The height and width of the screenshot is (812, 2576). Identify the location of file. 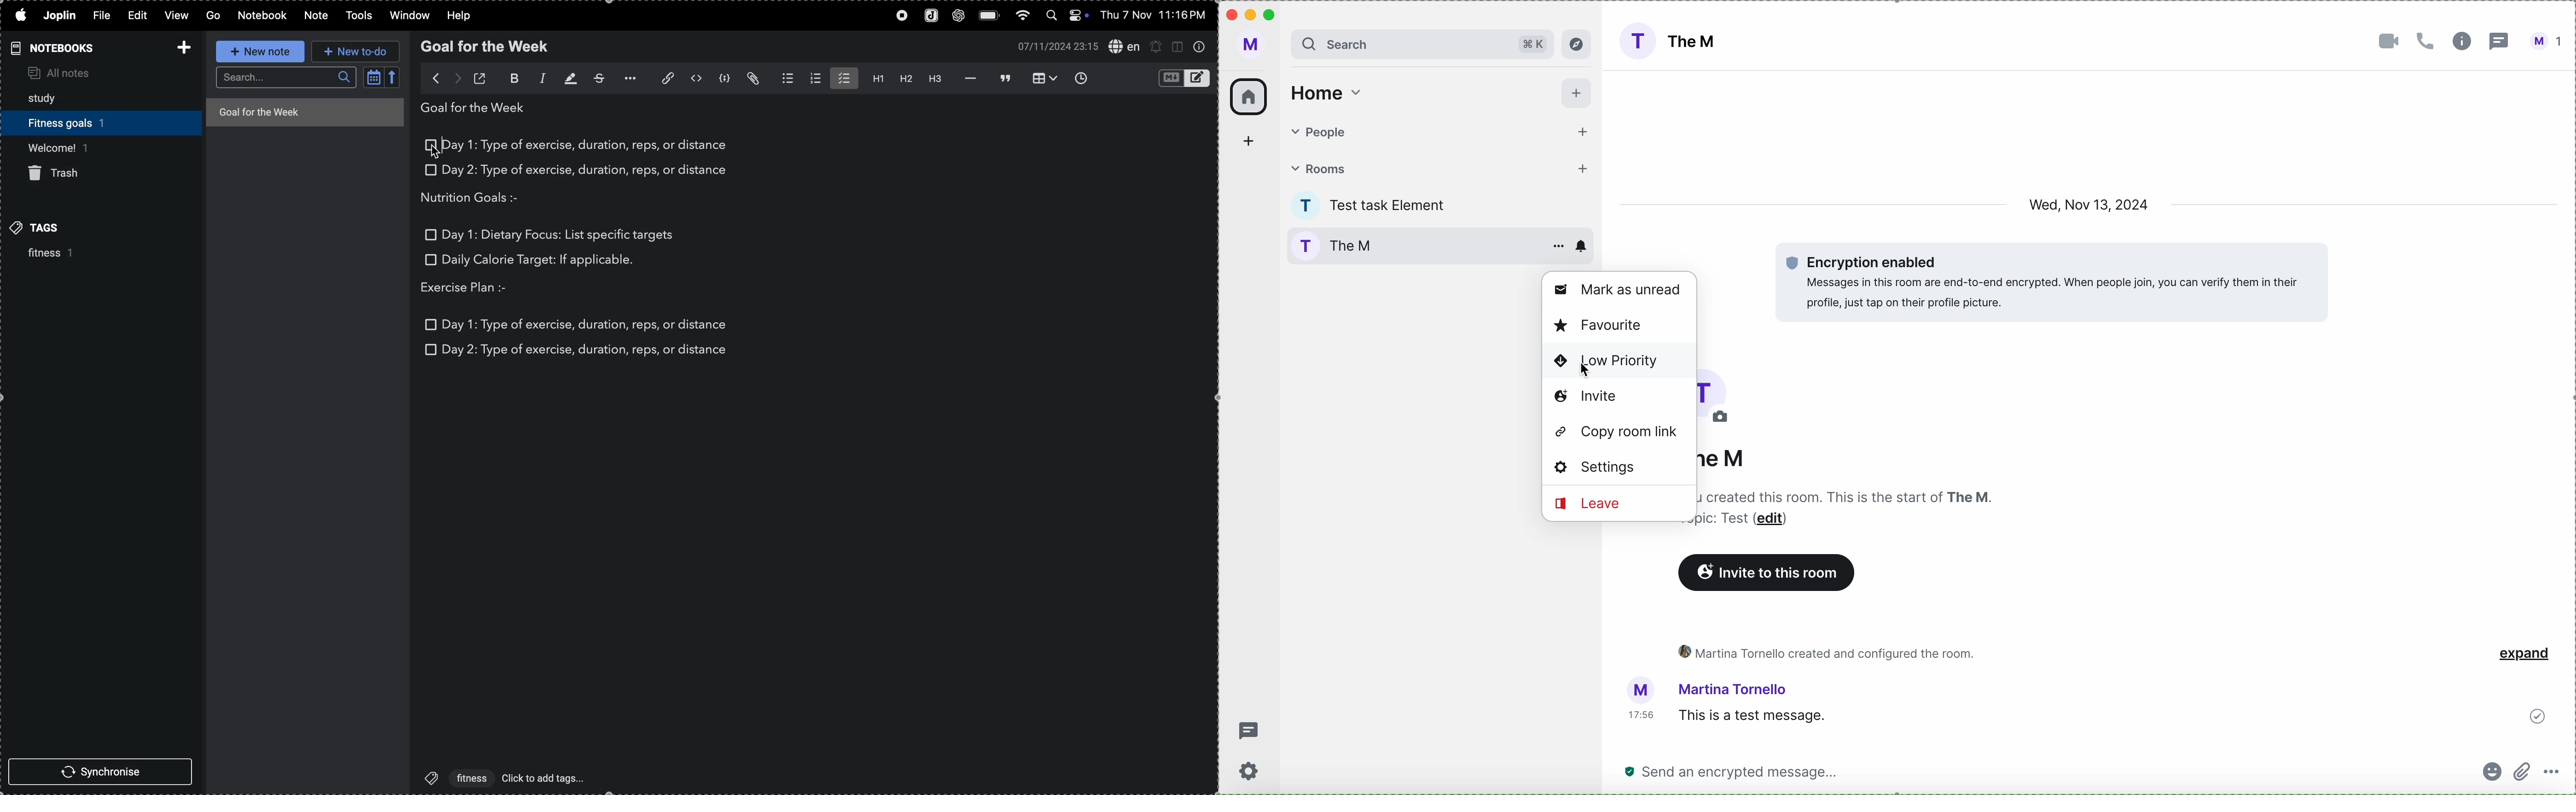
(105, 16).